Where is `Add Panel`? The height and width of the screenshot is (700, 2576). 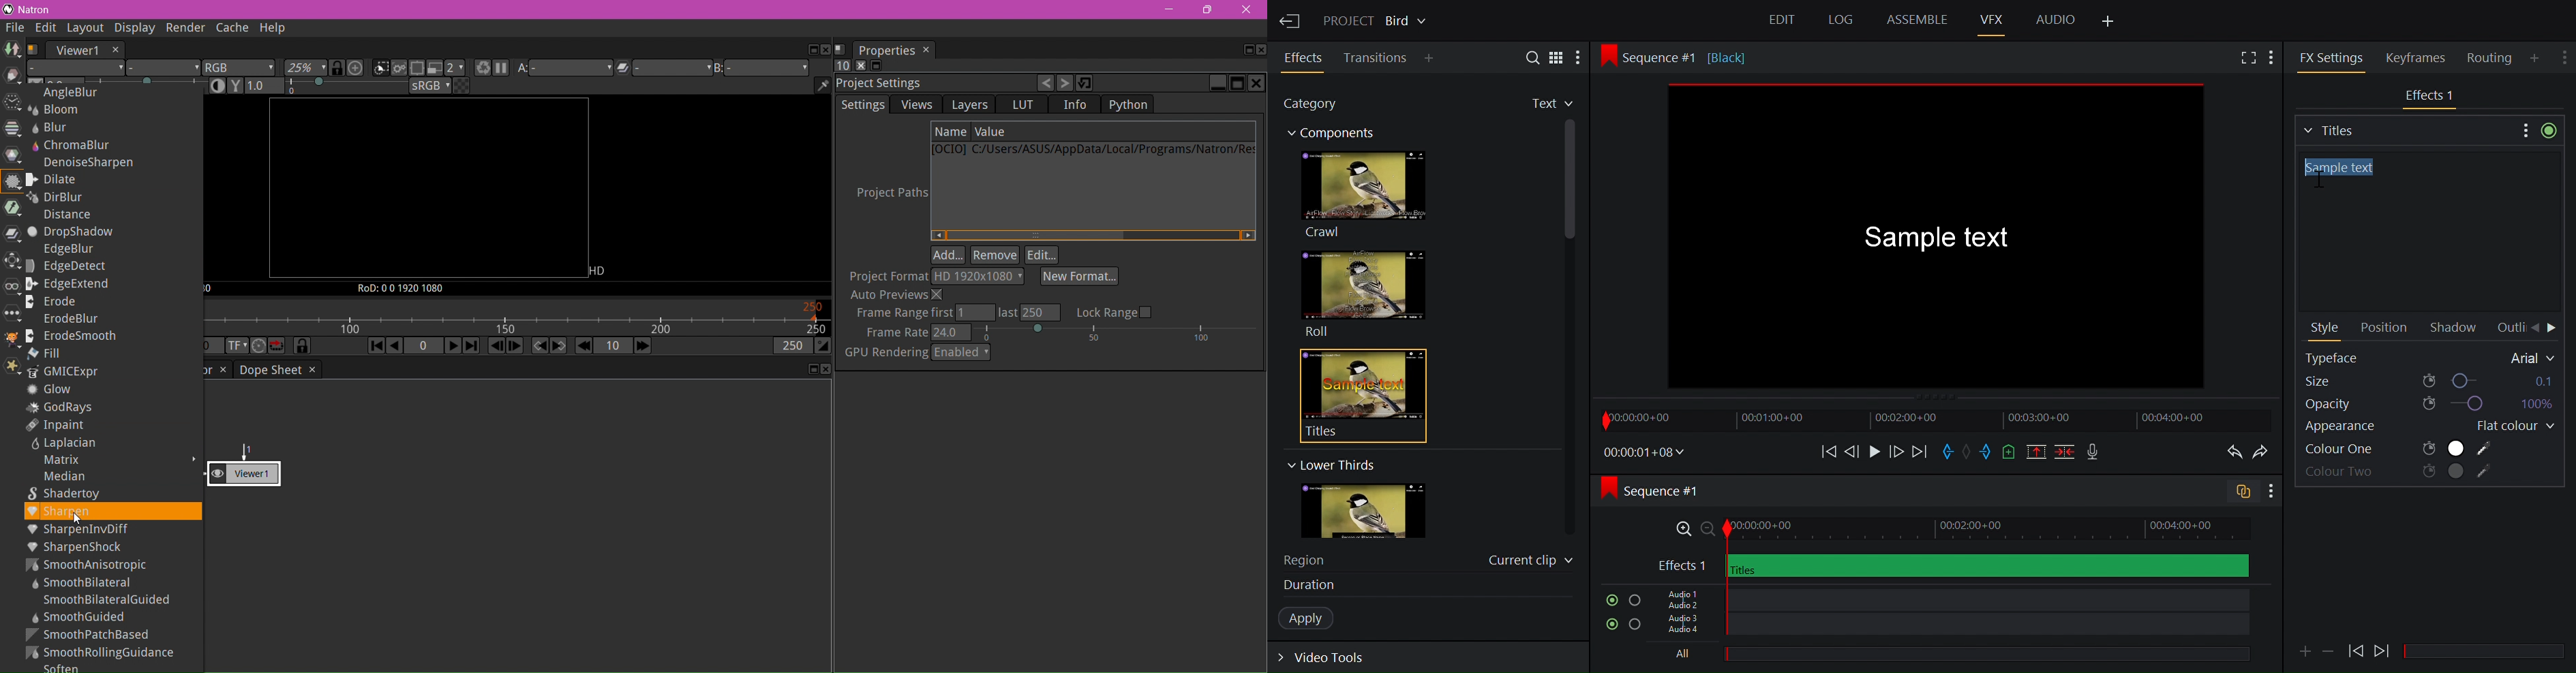
Add Panel is located at coordinates (2536, 57).